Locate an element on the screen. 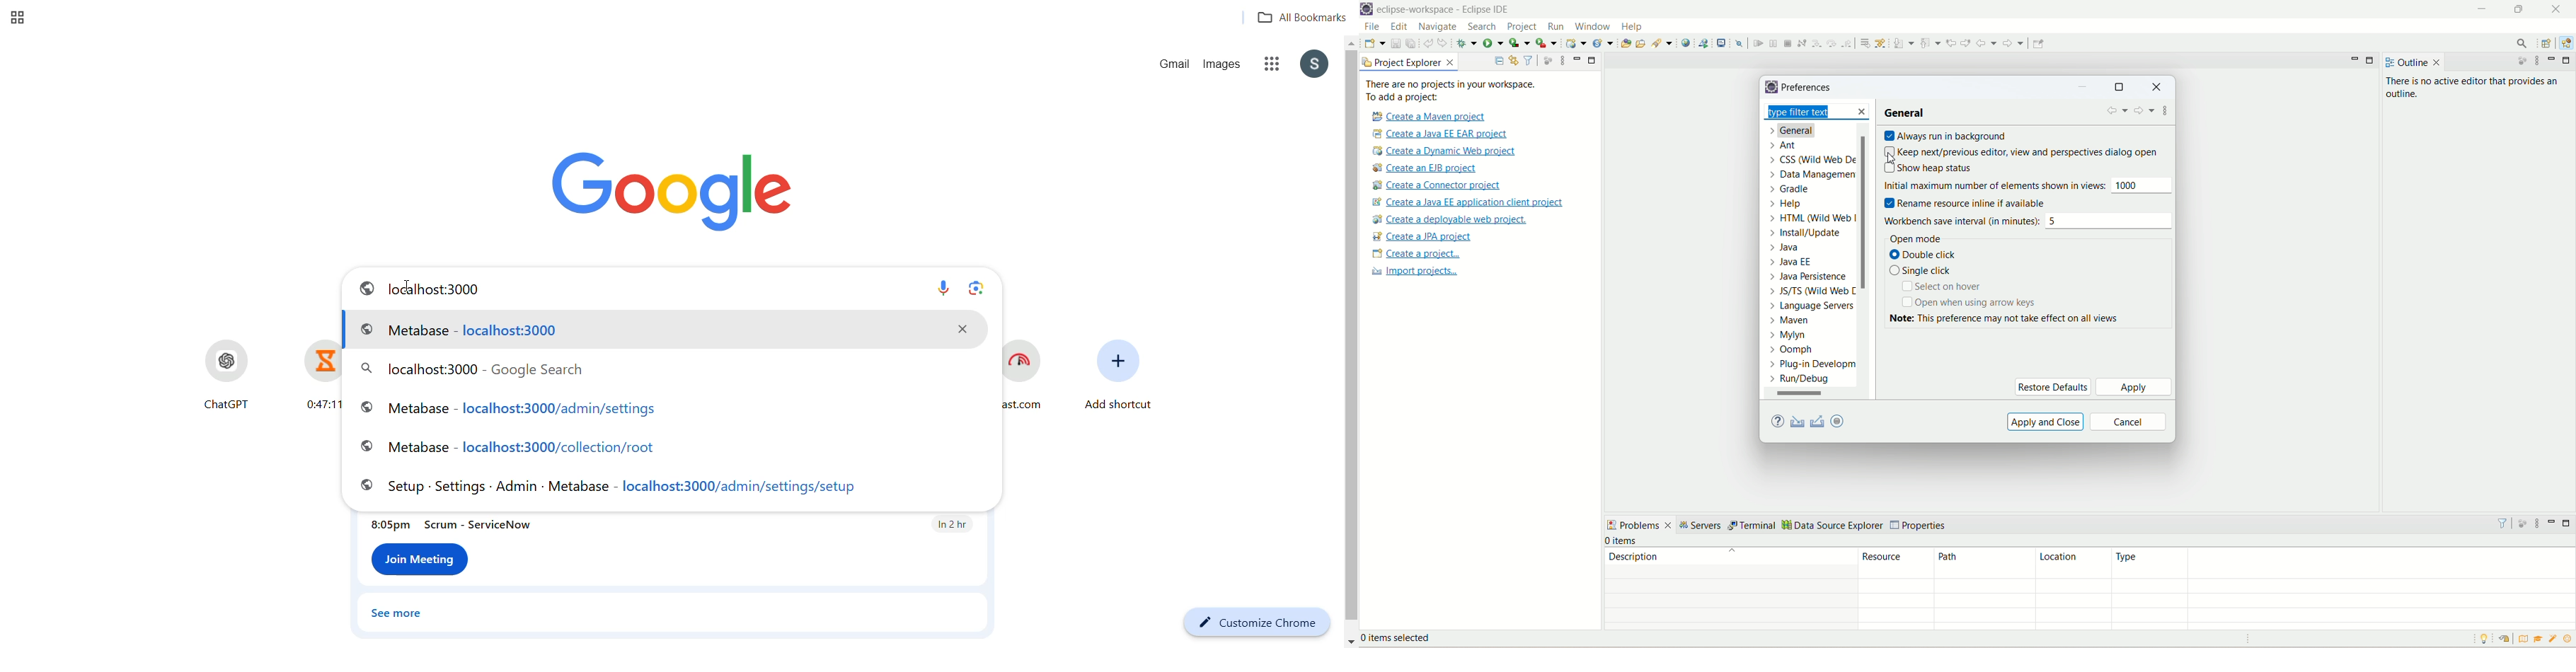  help is located at coordinates (1633, 27).